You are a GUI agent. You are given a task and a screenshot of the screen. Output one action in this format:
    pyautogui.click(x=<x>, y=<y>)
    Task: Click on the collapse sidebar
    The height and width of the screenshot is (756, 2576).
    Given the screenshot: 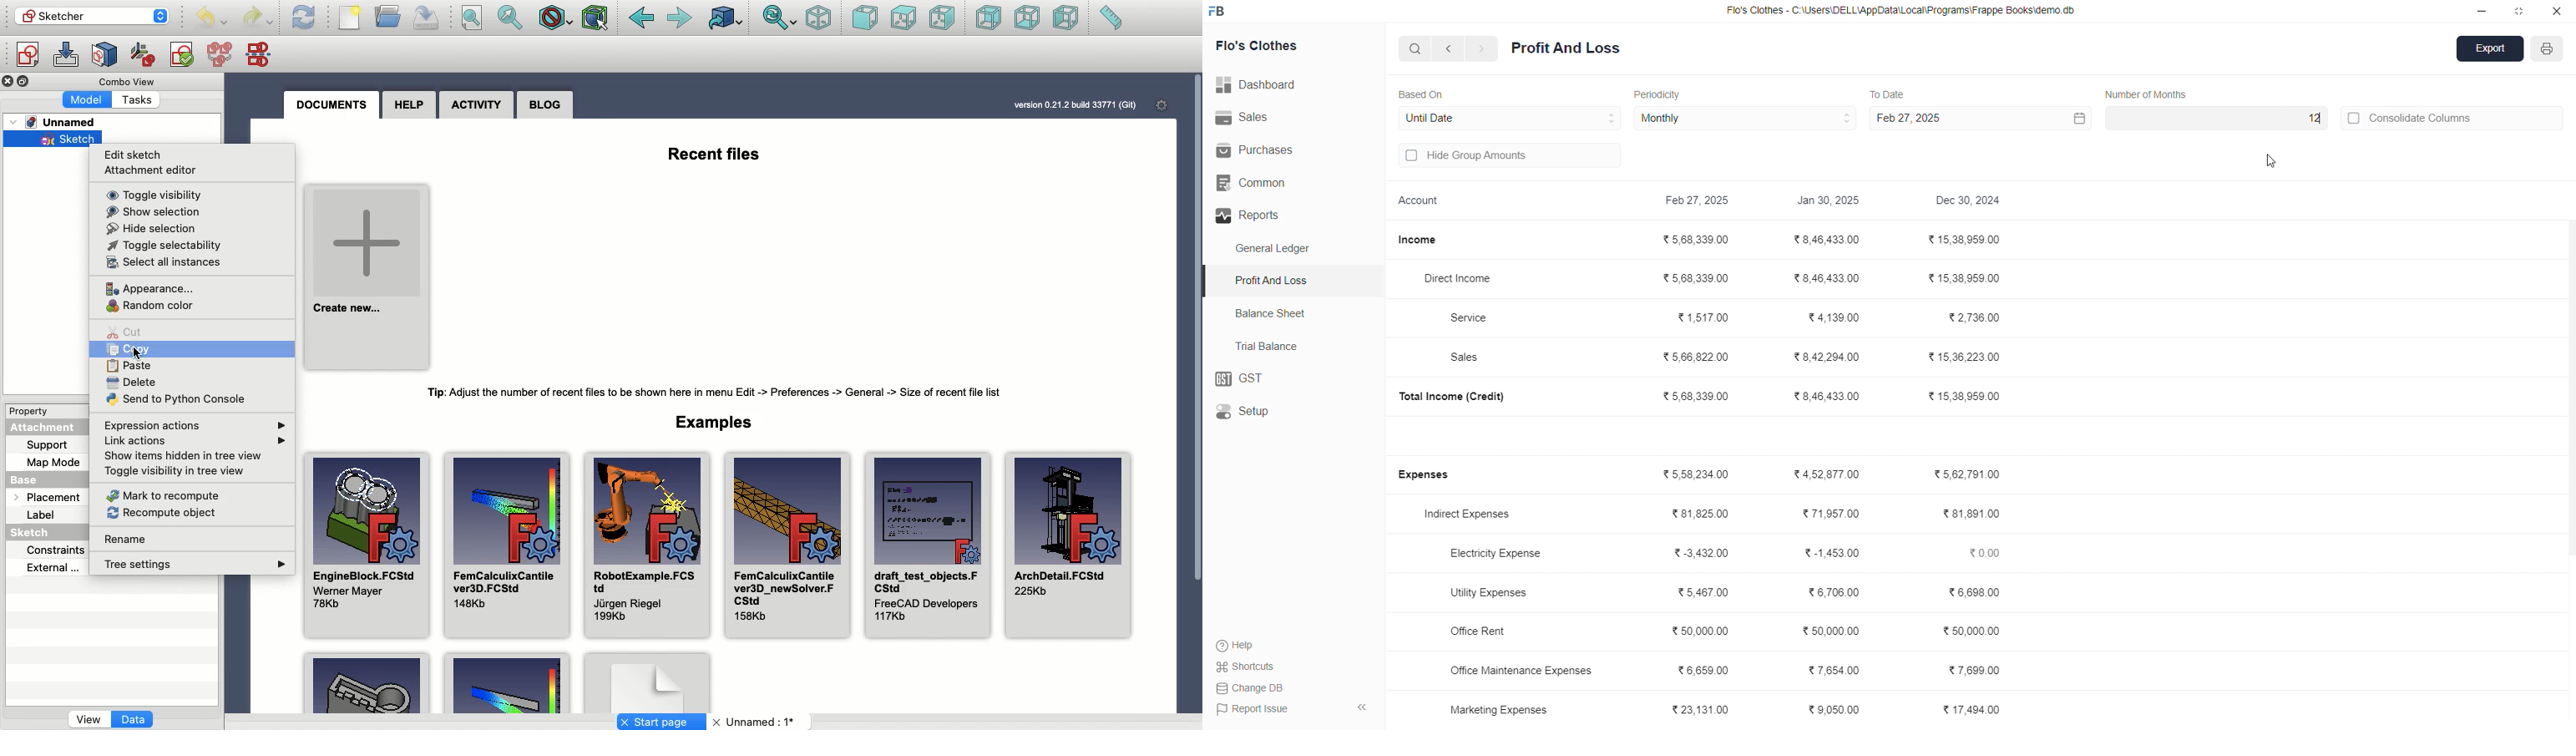 What is the action you would take?
    pyautogui.click(x=1361, y=708)
    